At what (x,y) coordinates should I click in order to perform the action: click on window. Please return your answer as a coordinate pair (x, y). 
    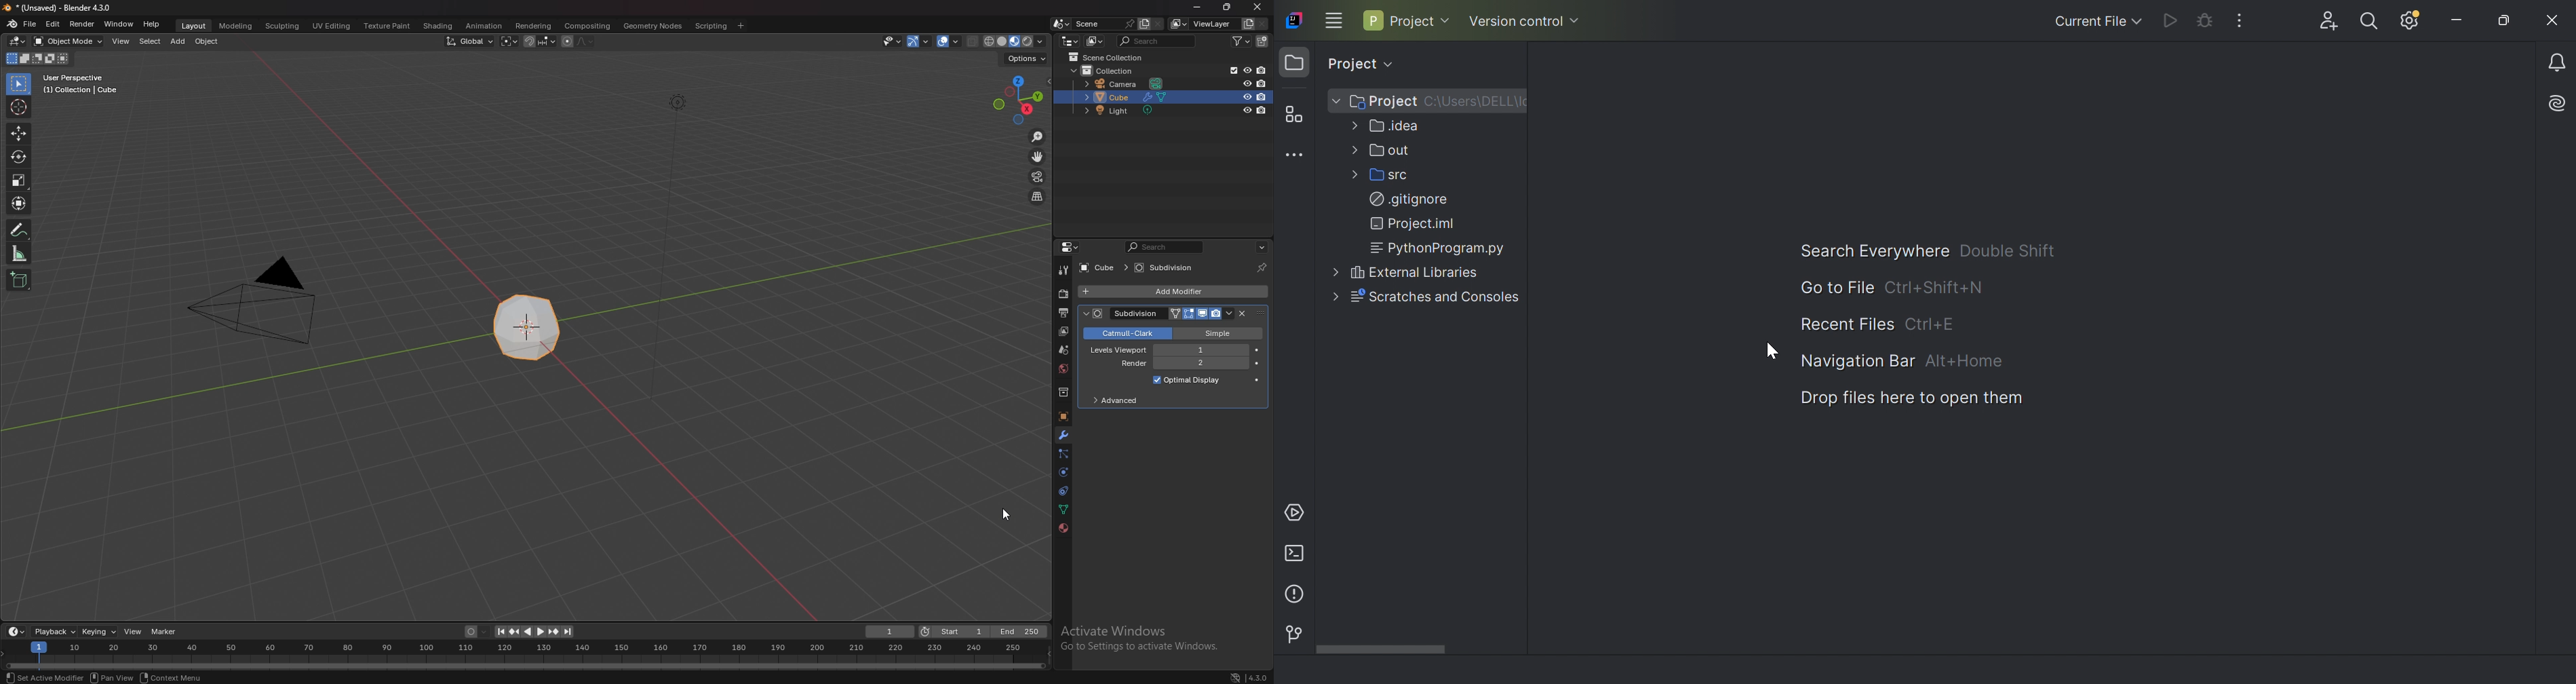
    Looking at the image, I should click on (119, 23).